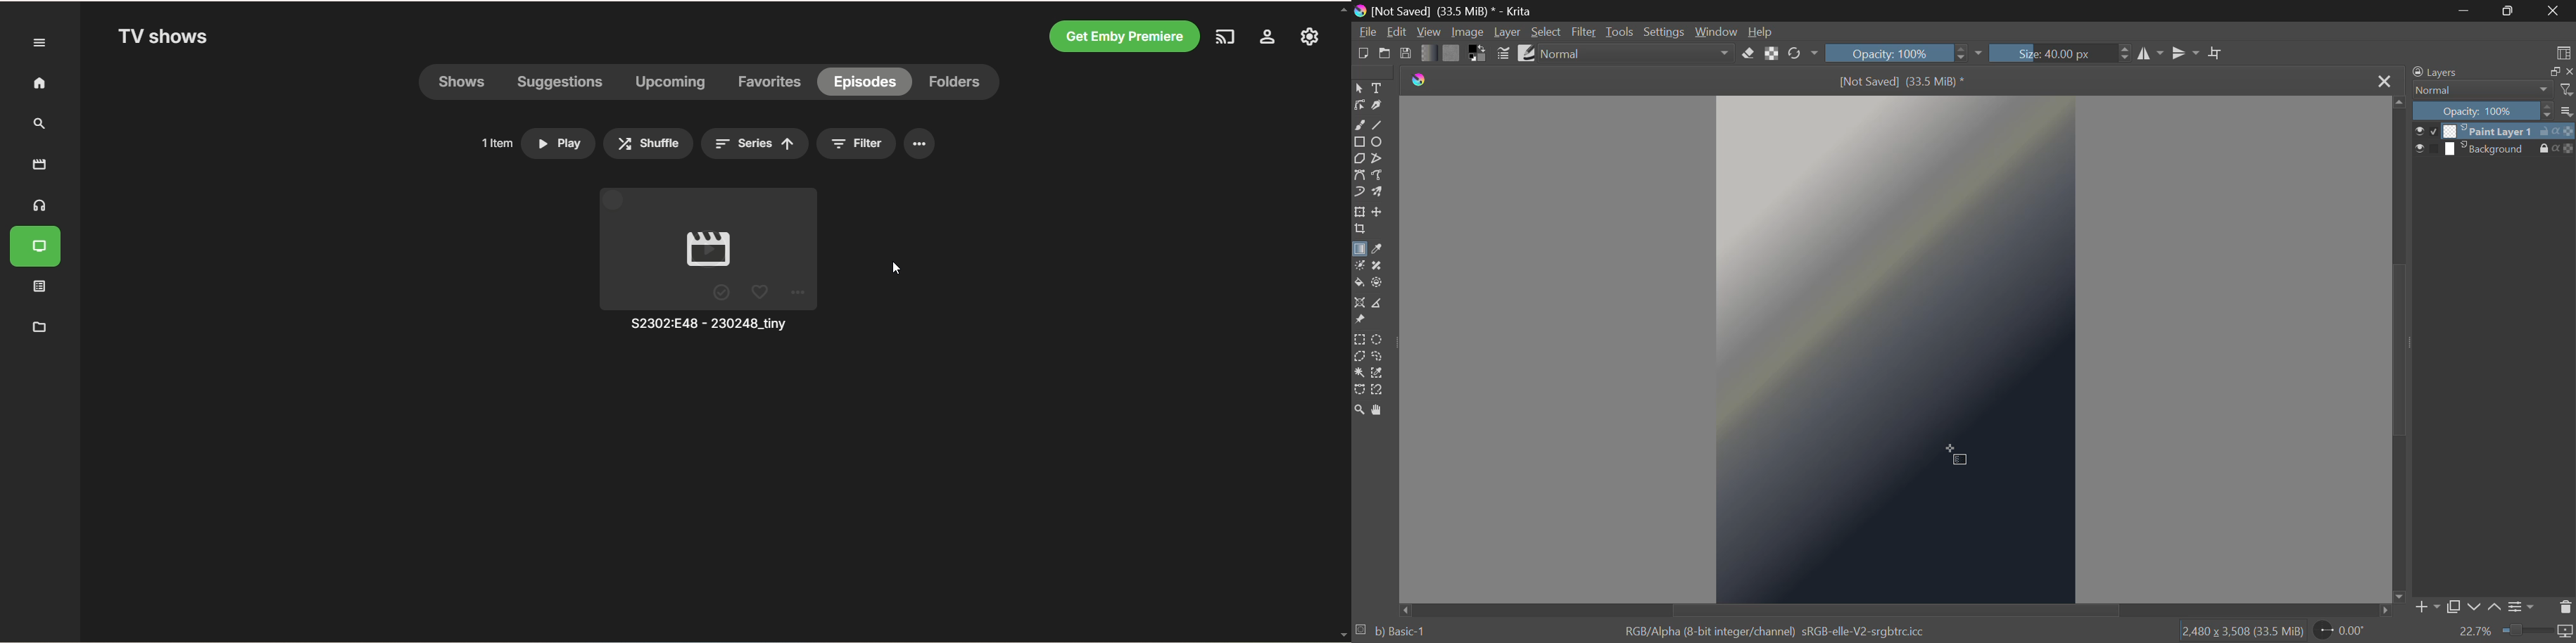  I want to click on Add Layer, so click(2427, 610).